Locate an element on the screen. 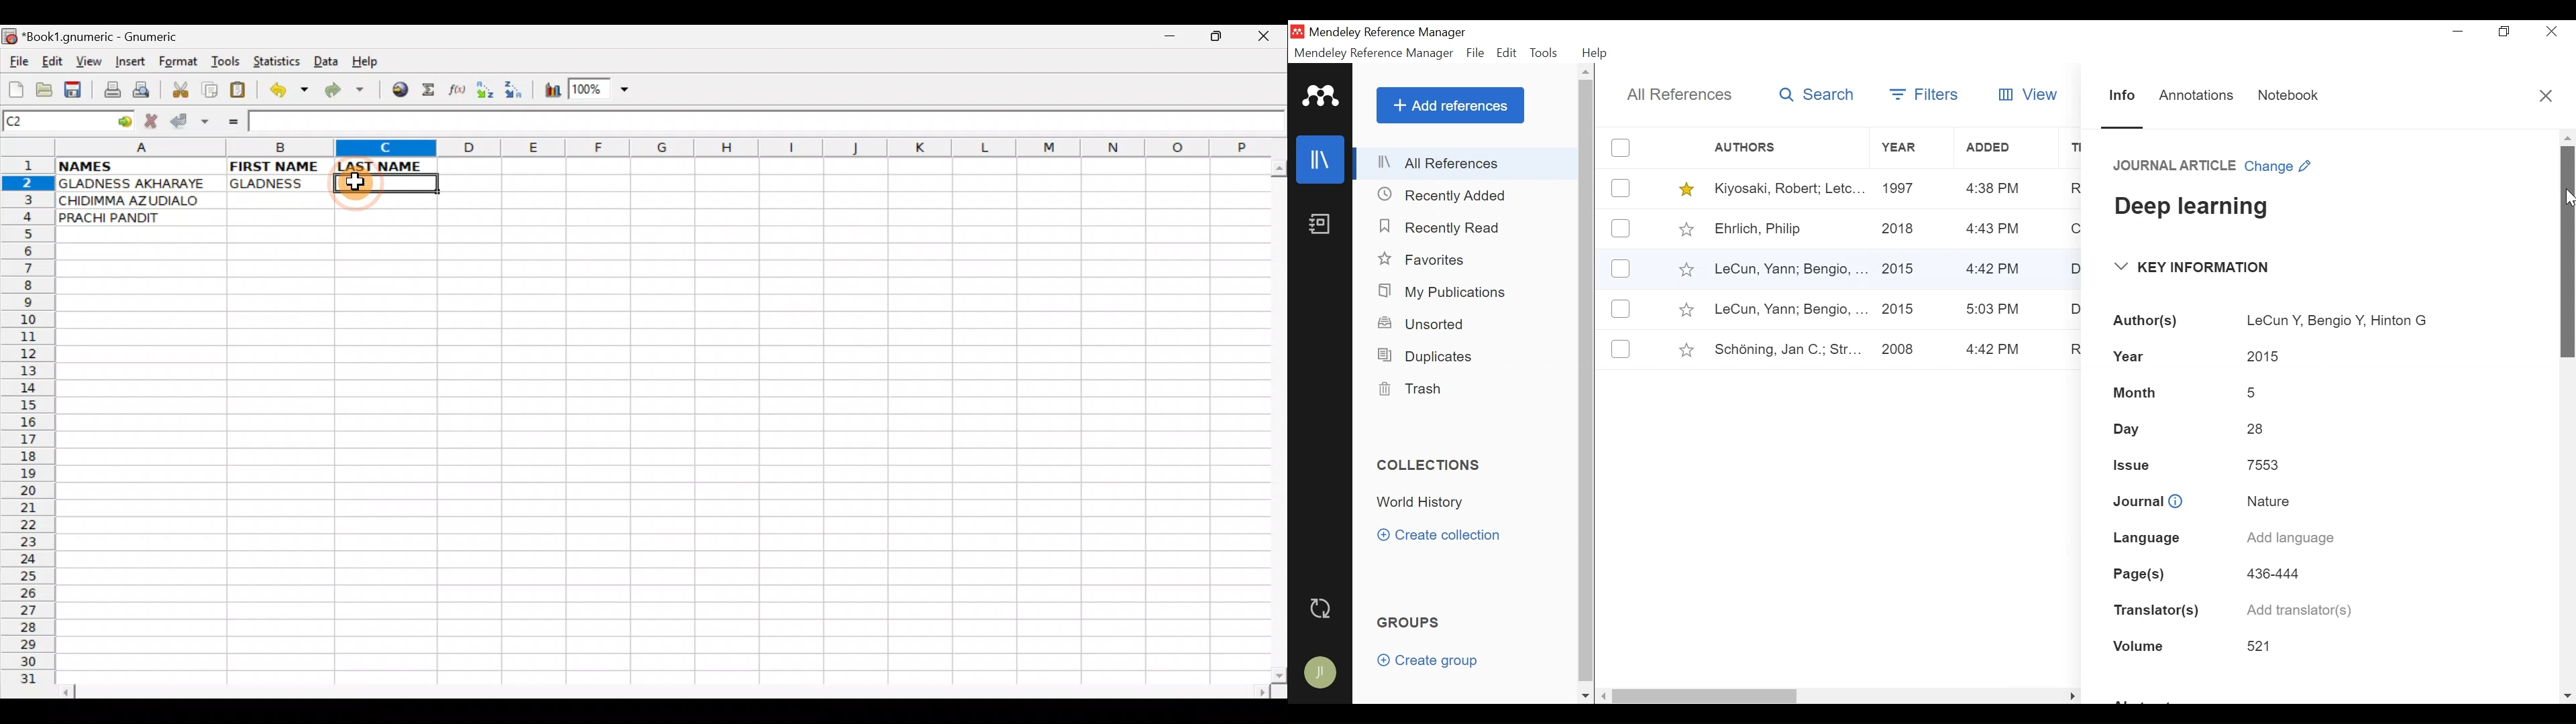 The width and height of the screenshot is (2576, 728). Minimize is located at coordinates (1167, 40).